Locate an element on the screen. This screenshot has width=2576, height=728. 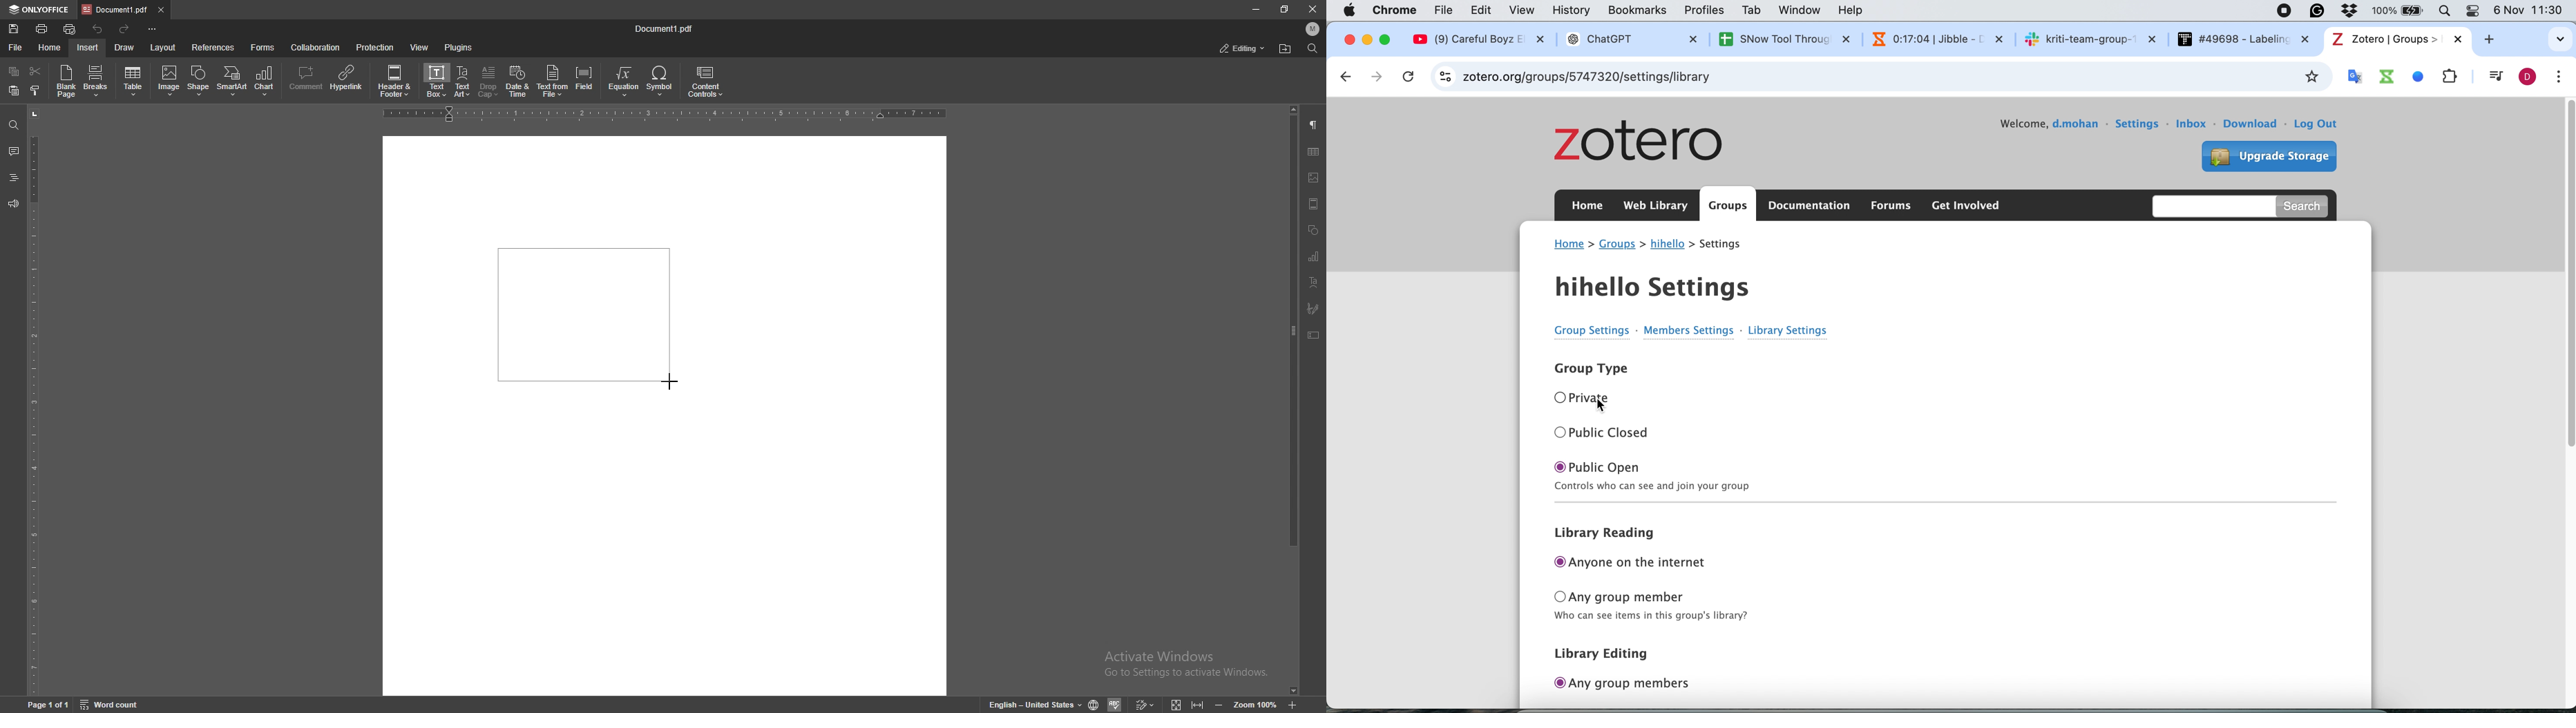
O public open  is located at coordinates (1649, 465).